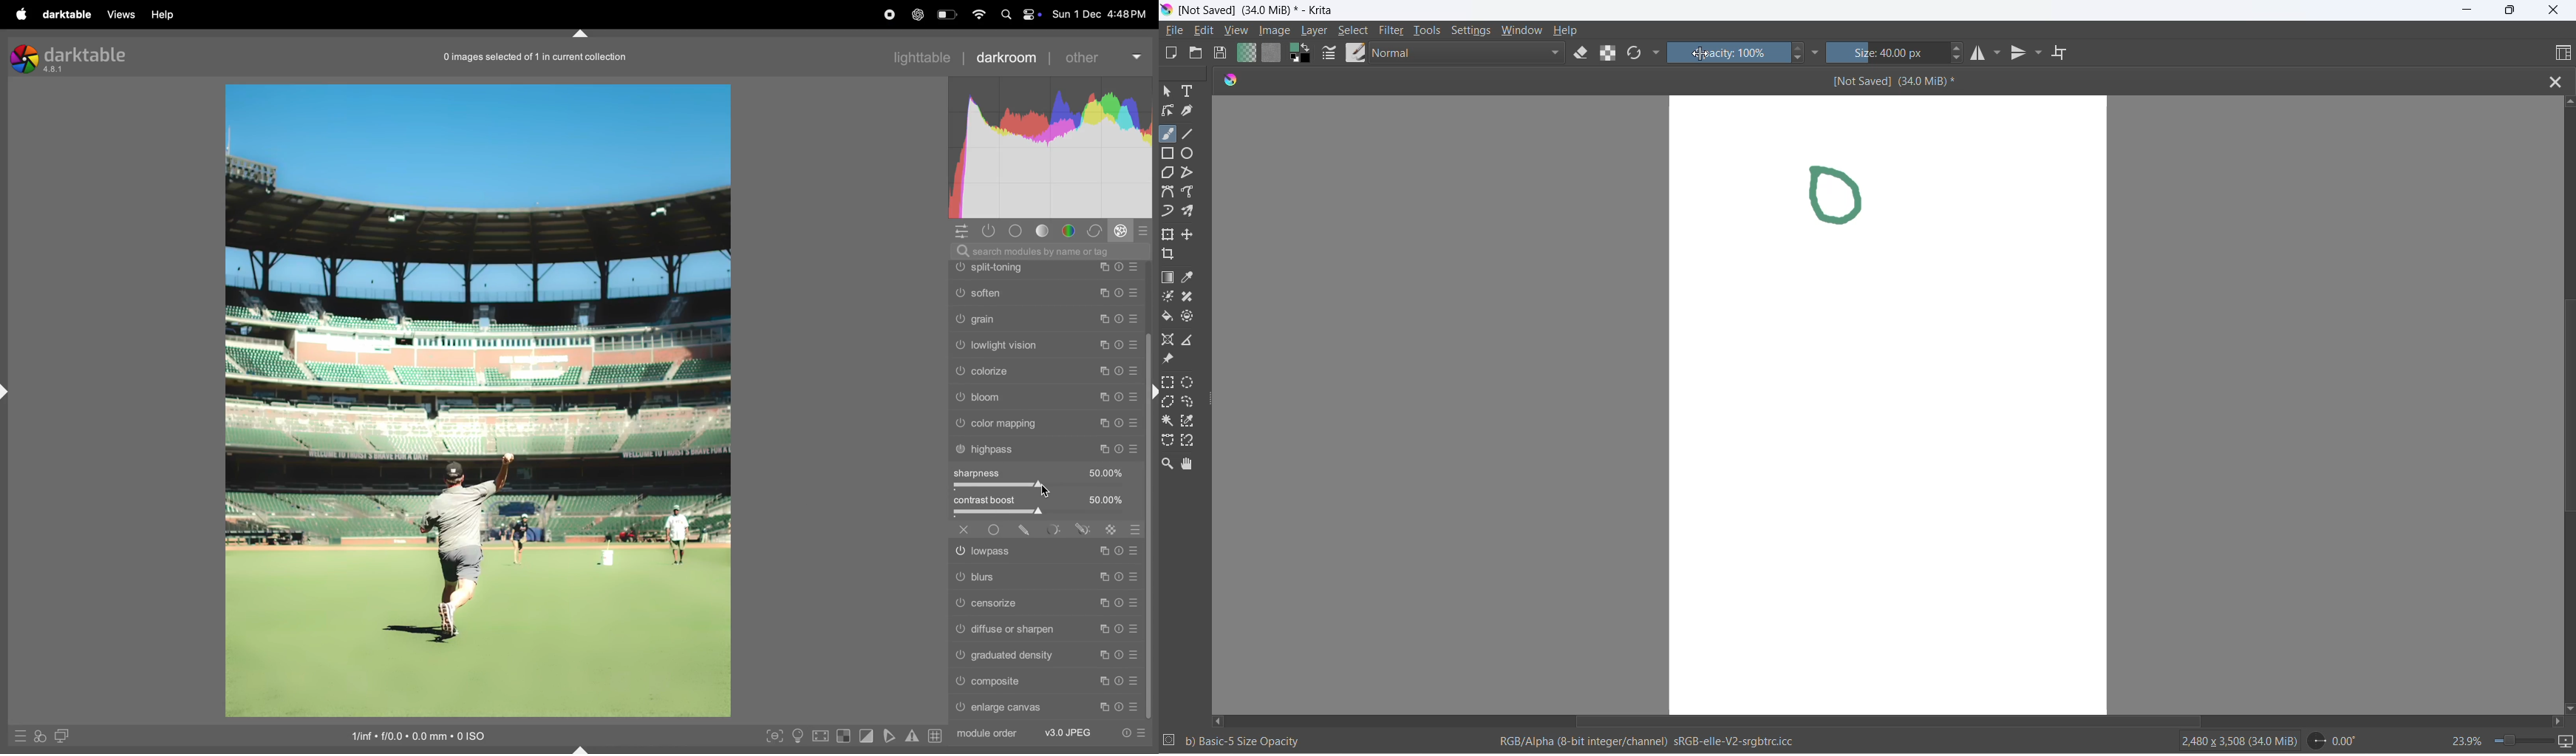 The image size is (2576, 756). I want to click on horizontal mirror setting dropdown button, so click(1999, 51).